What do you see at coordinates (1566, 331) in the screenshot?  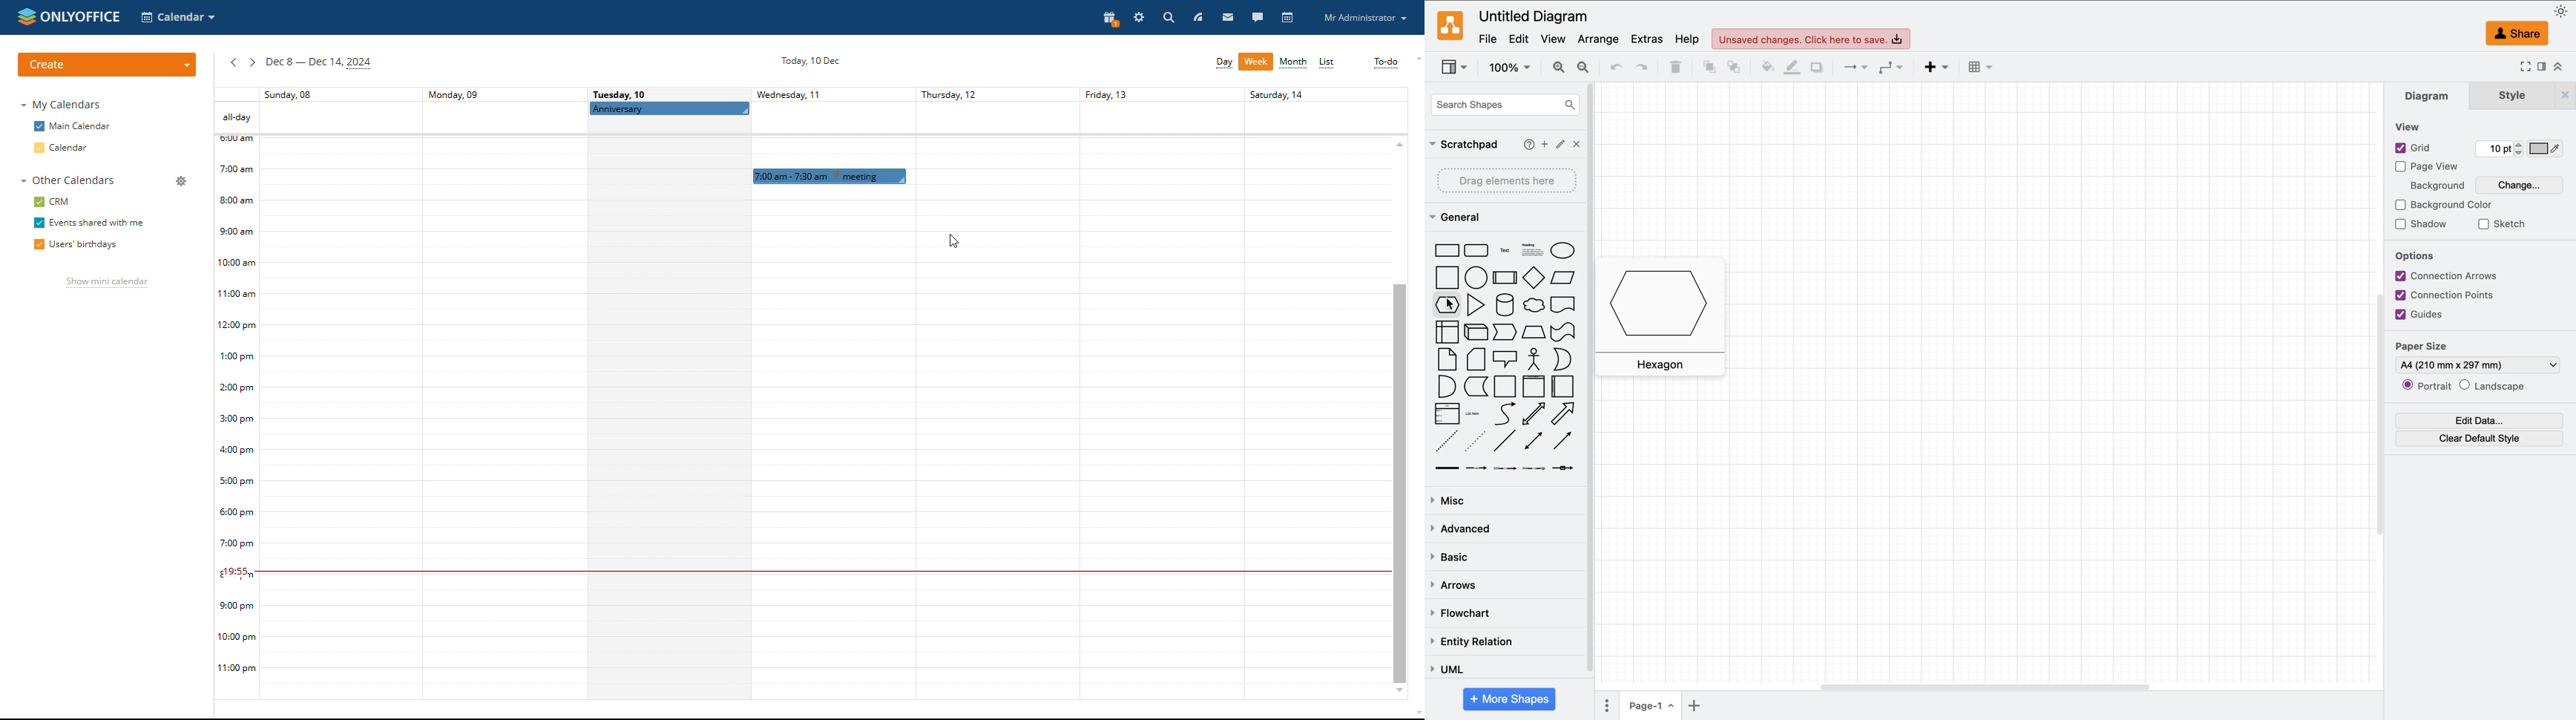 I see `tape` at bounding box center [1566, 331].